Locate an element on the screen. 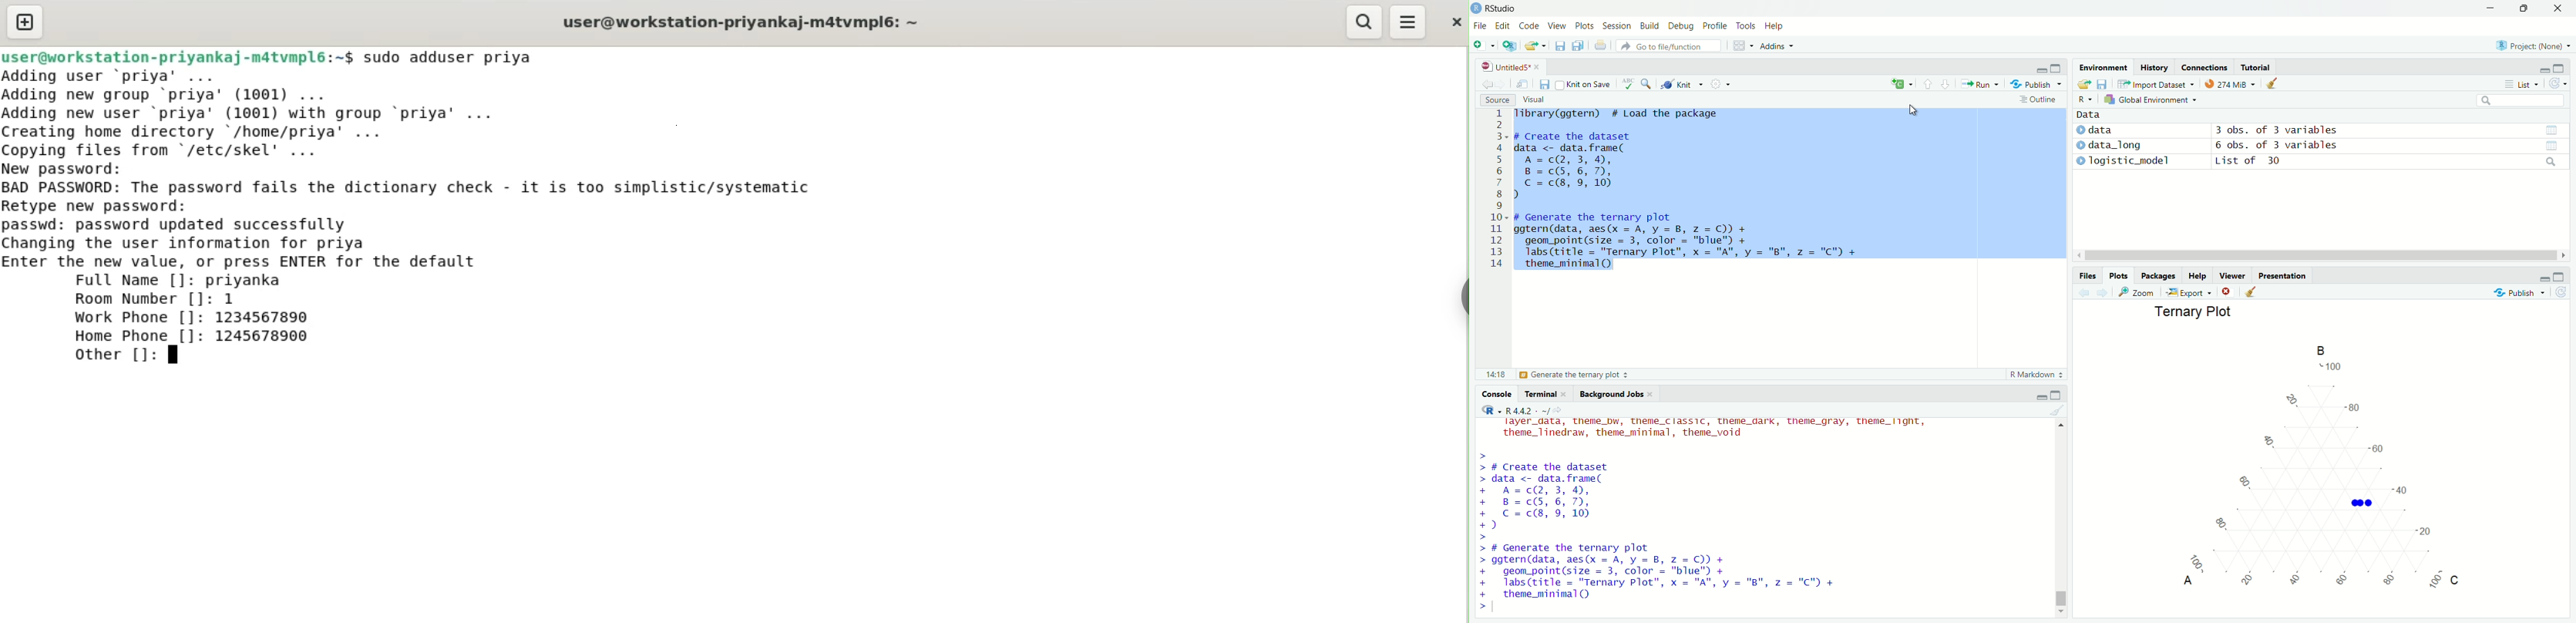  maximise is located at coordinates (2523, 9).